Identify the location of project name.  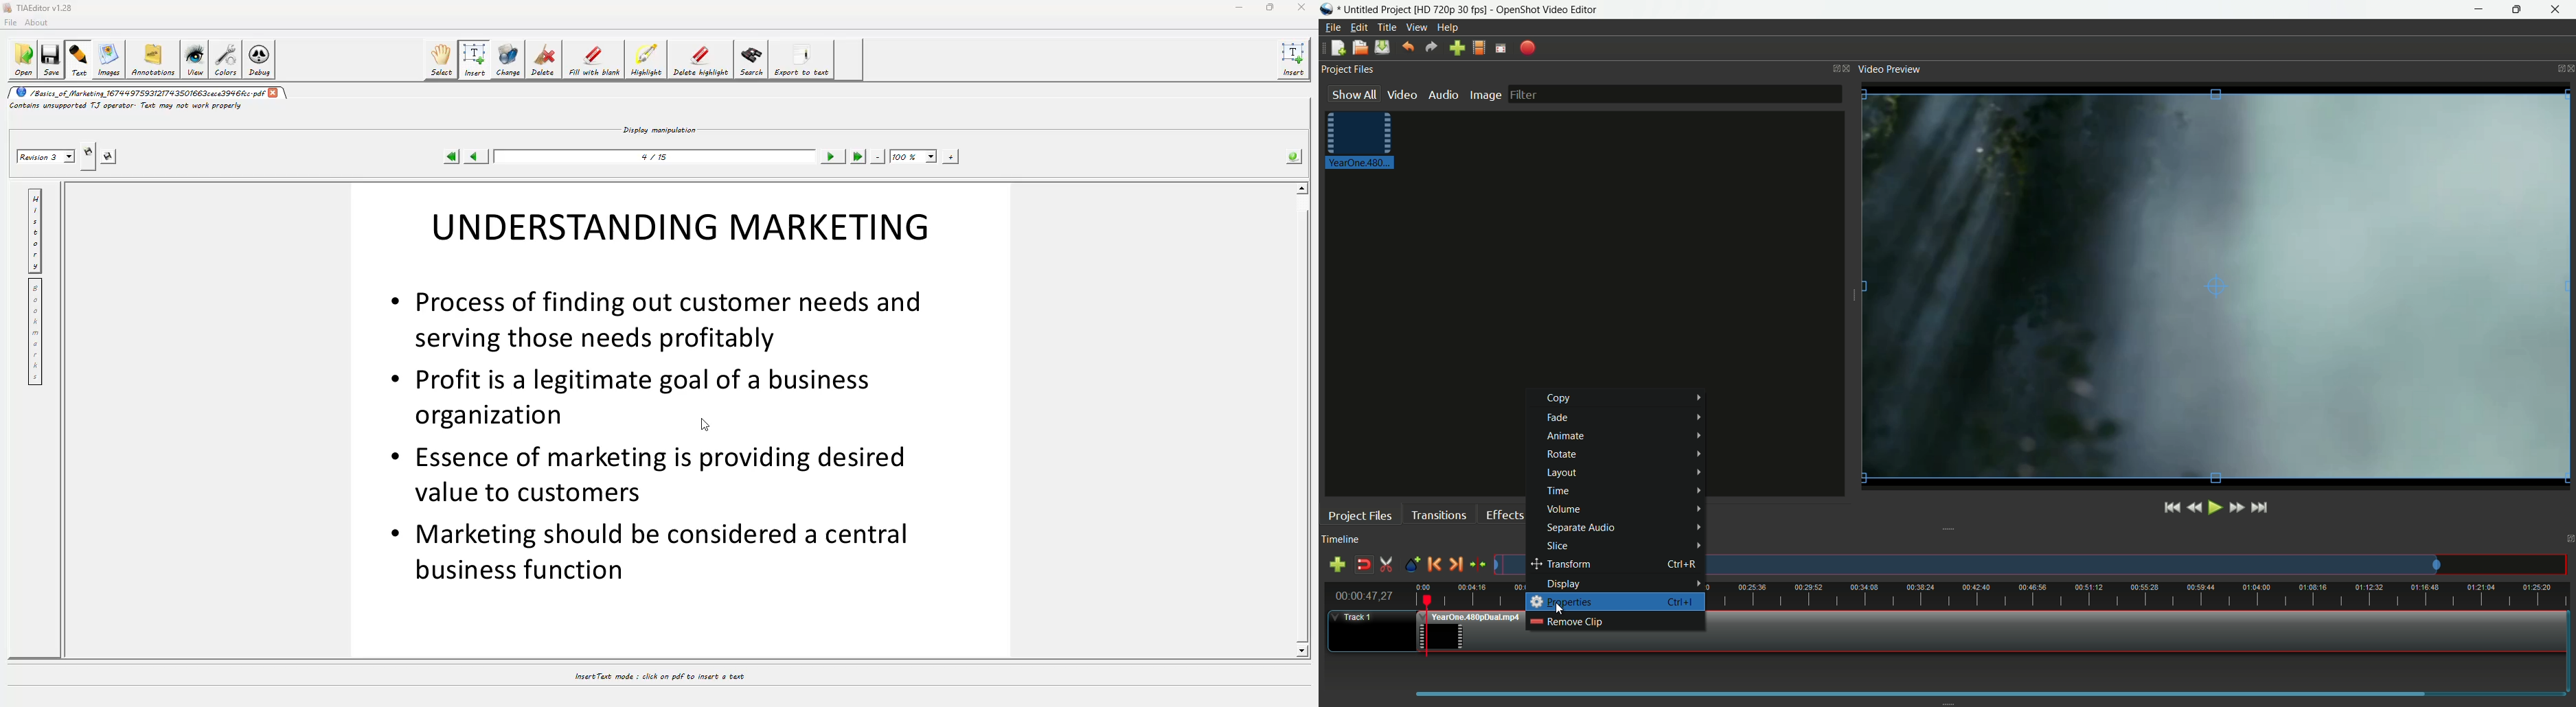
(1372, 9).